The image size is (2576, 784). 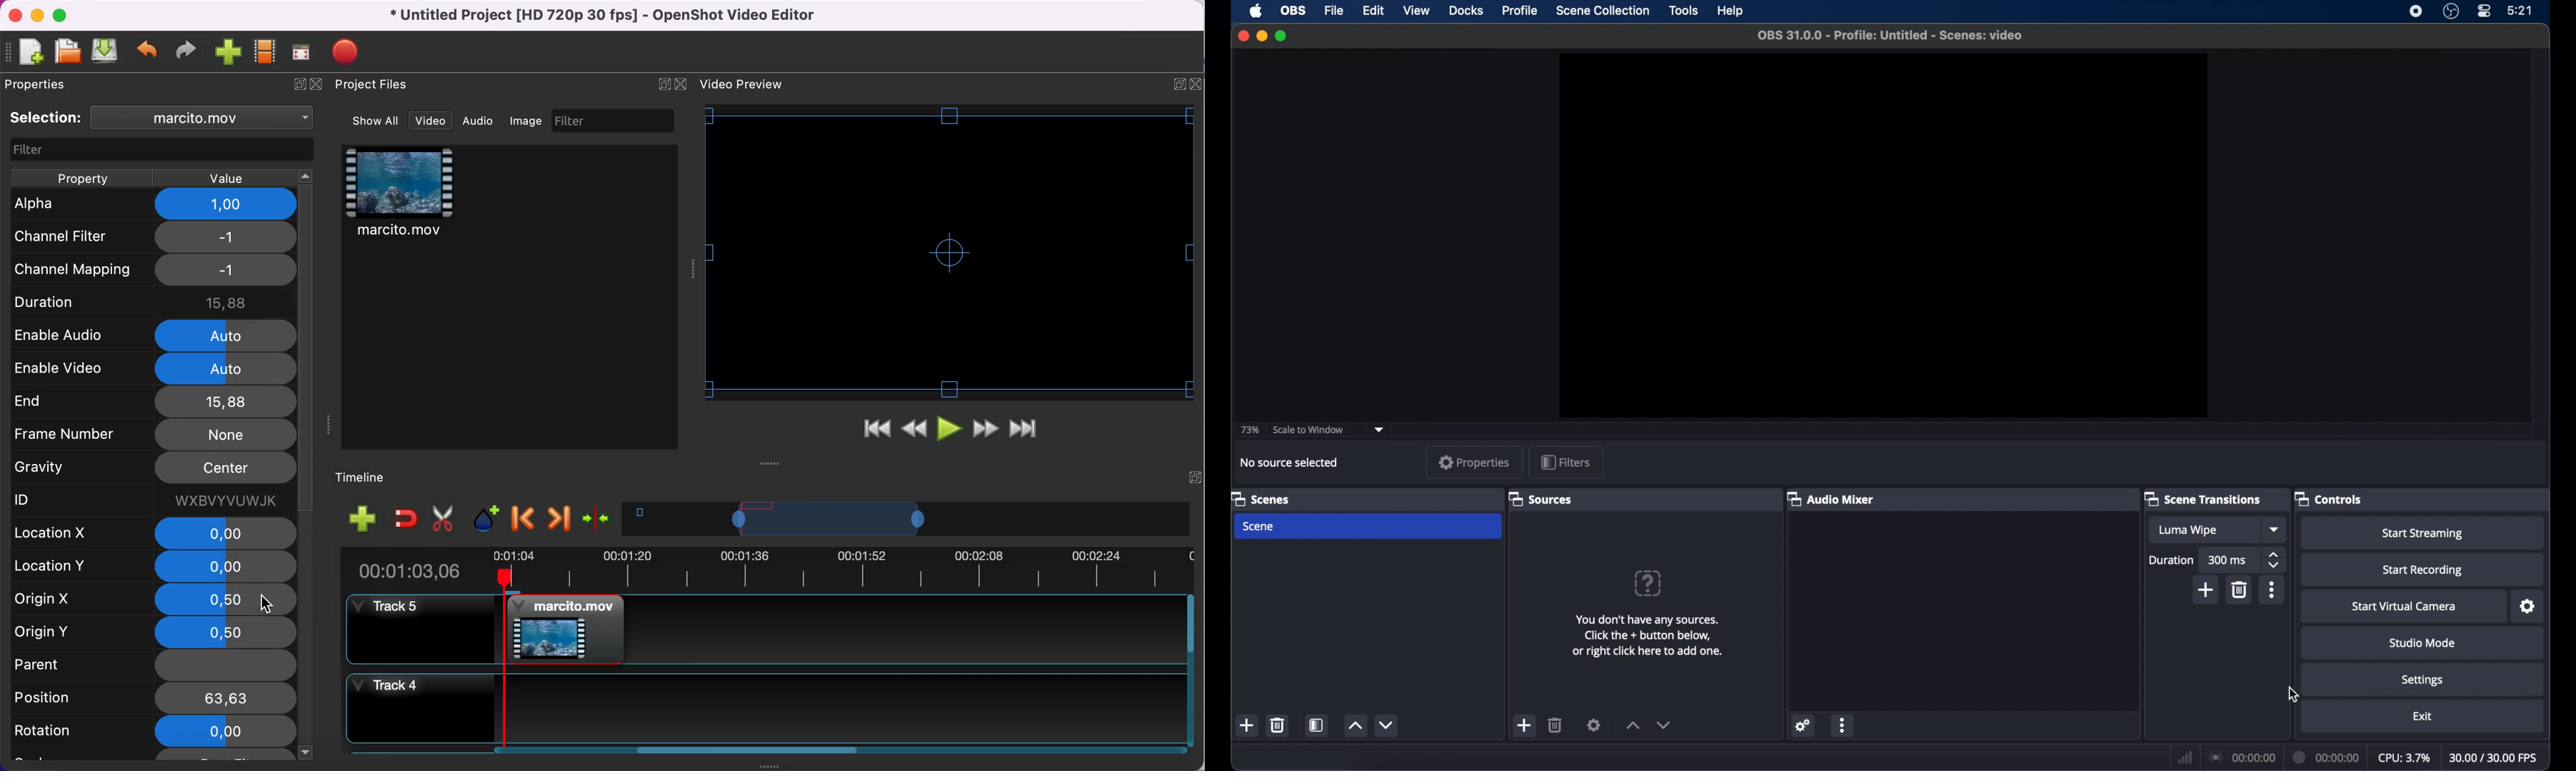 What do you see at coordinates (154, 632) in the screenshot?
I see `origin y 0` at bounding box center [154, 632].